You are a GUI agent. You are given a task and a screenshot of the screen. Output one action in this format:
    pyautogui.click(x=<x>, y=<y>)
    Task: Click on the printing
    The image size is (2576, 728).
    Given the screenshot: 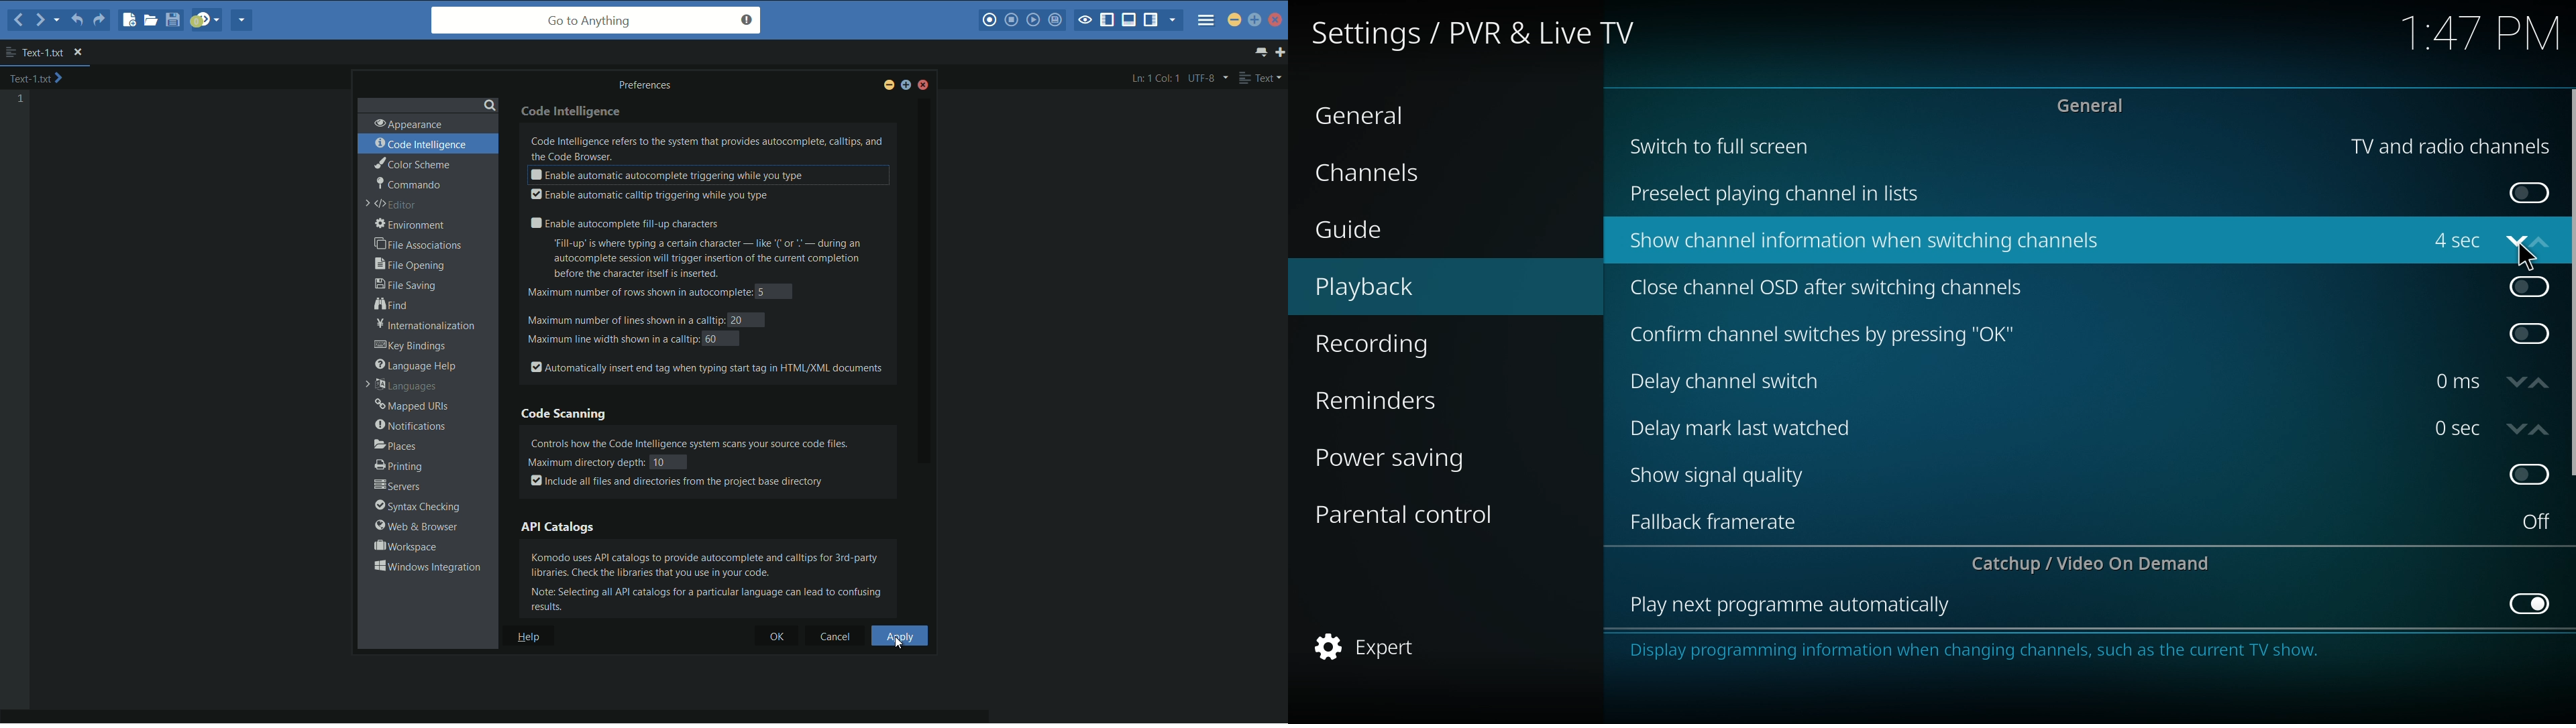 What is the action you would take?
    pyautogui.click(x=397, y=467)
    